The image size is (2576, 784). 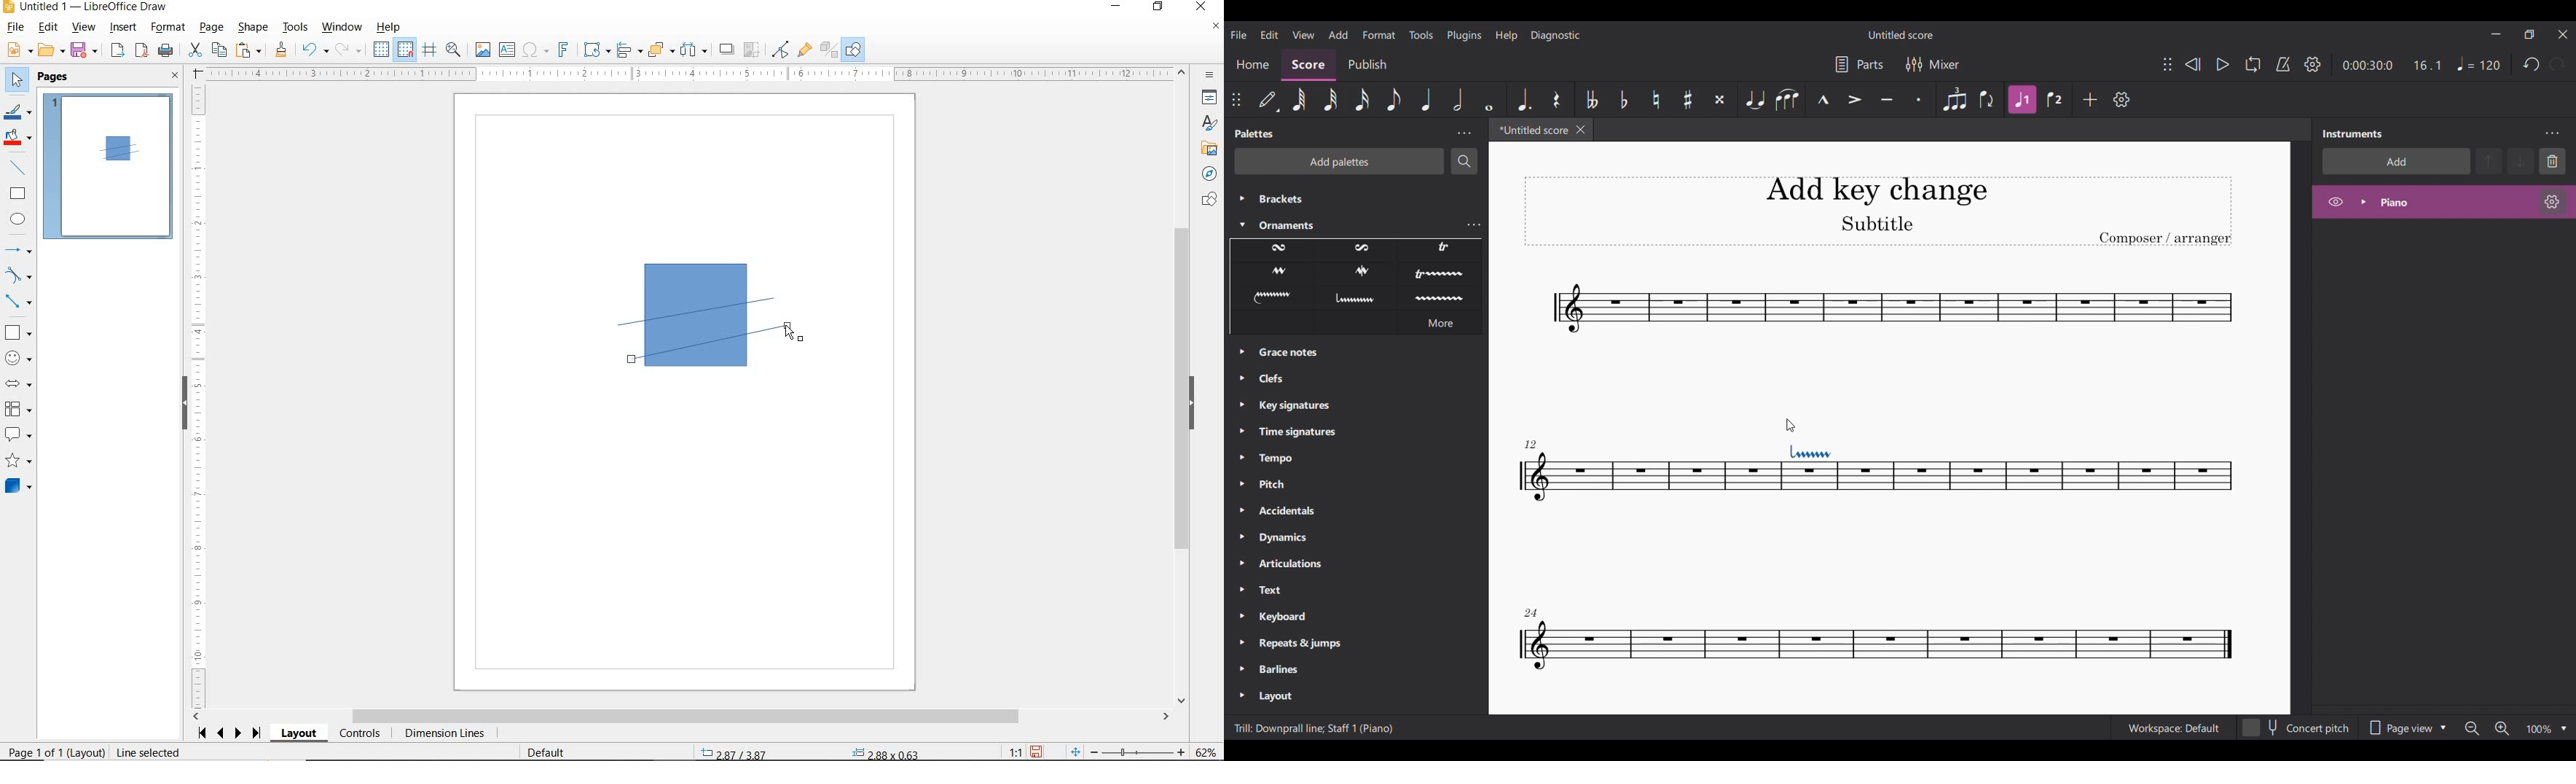 What do you see at coordinates (213, 28) in the screenshot?
I see `PAGE` at bounding box center [213, 28].